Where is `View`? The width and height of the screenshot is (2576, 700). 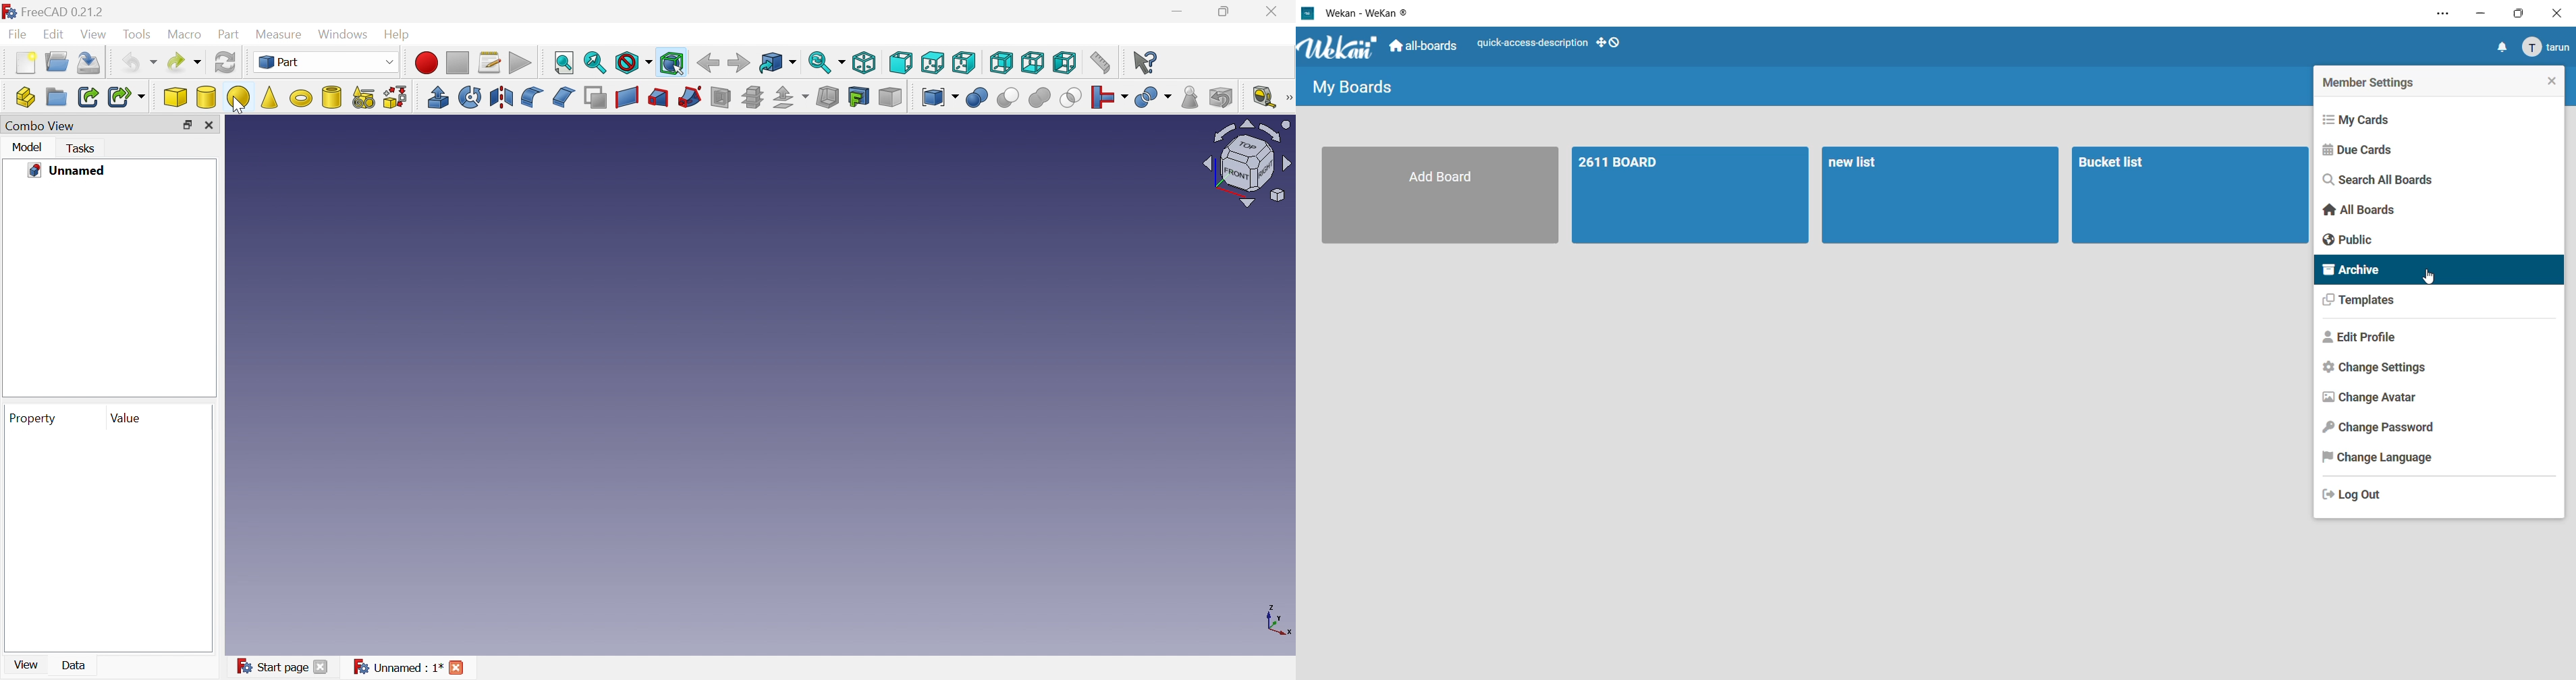 View is located at coordinates (28, 664).